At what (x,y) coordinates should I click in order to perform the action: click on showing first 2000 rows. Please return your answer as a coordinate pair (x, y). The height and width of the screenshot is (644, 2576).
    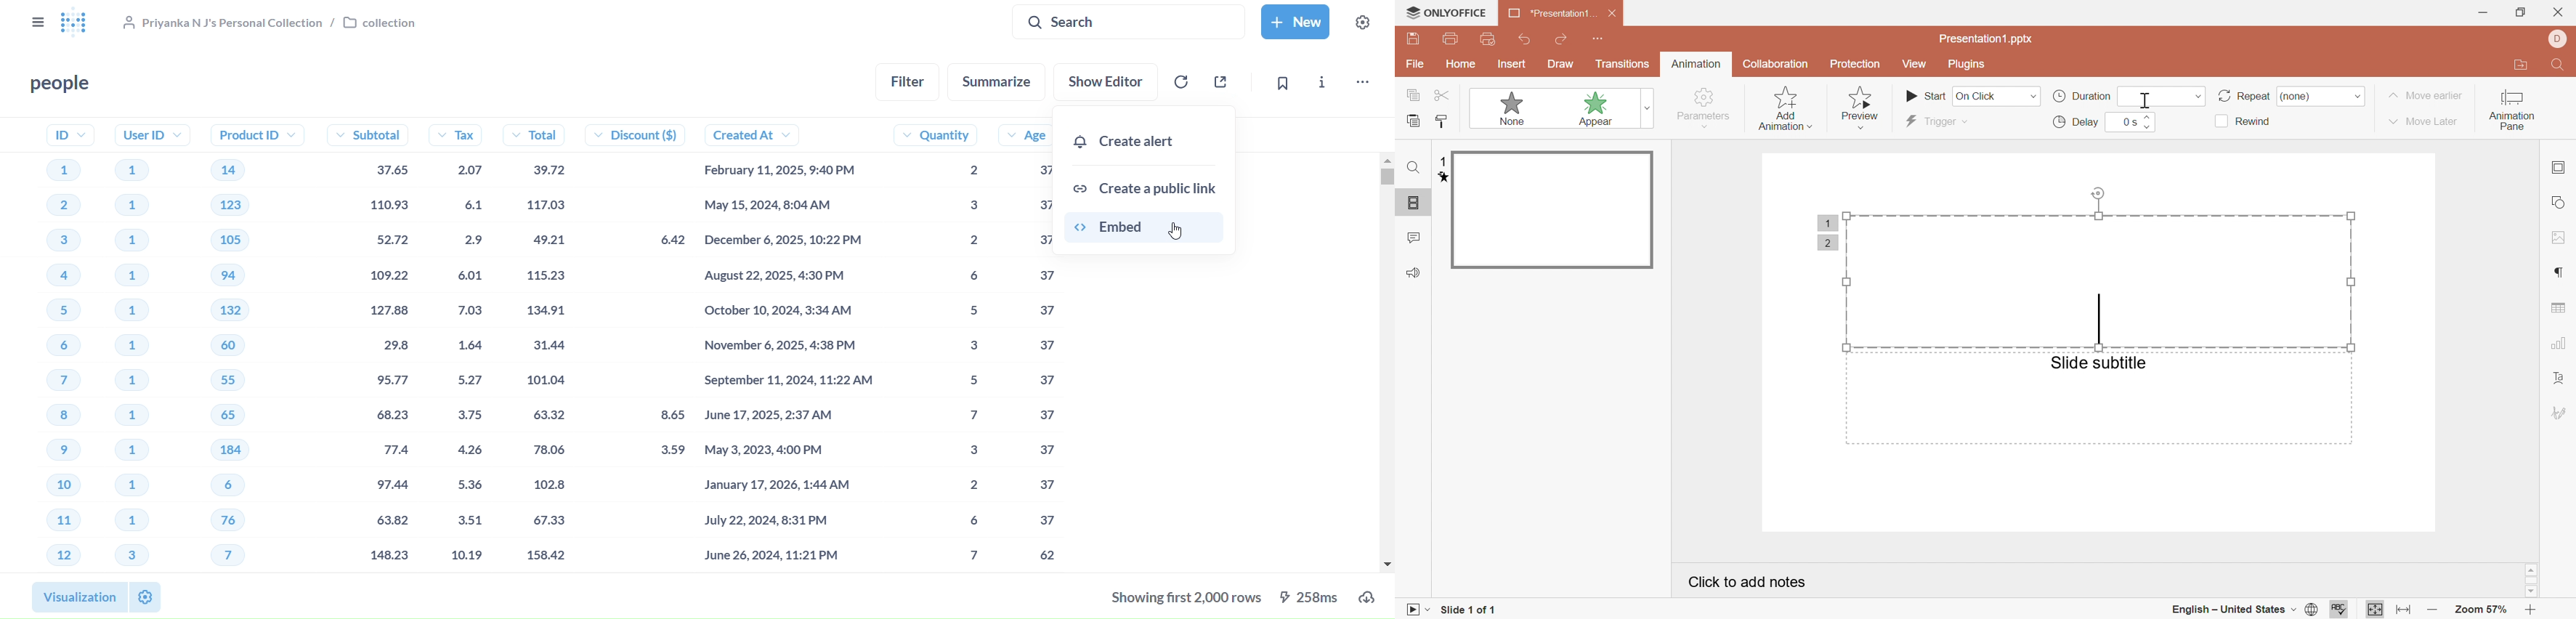
    Looking at the image, I should click on (1183, 600).